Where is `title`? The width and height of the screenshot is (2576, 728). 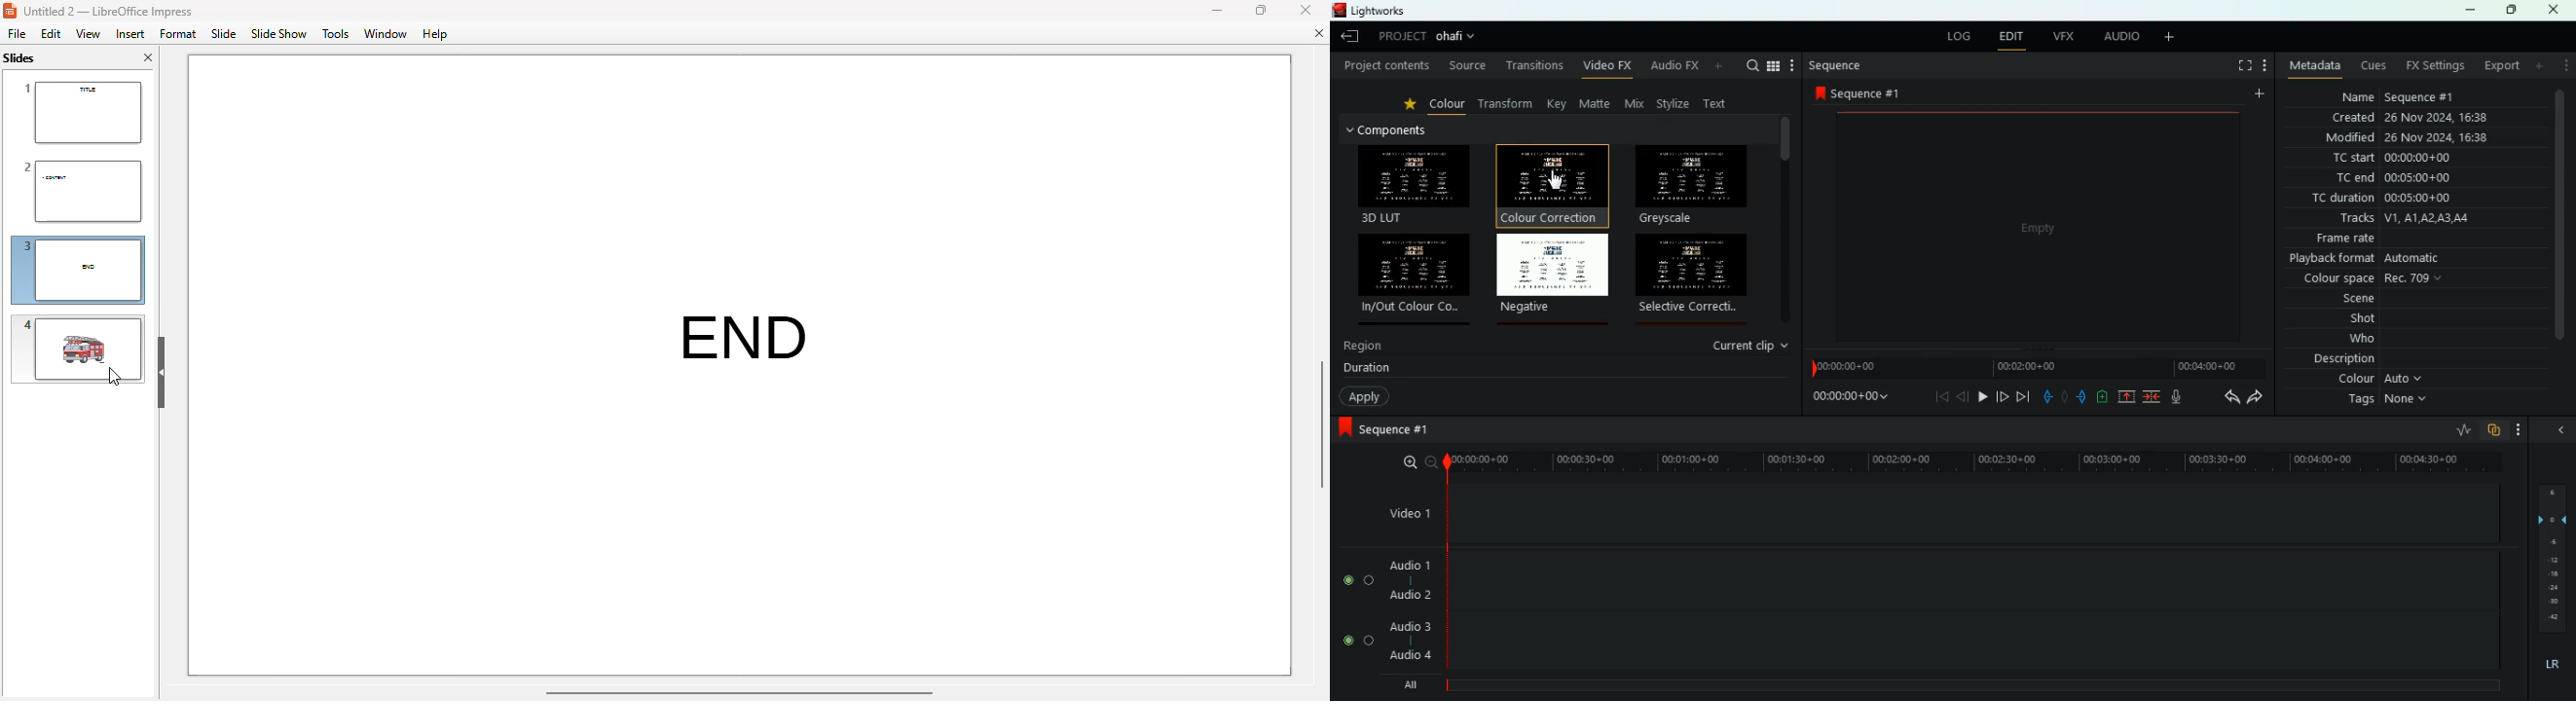
title is located at coordinates (107, 12).